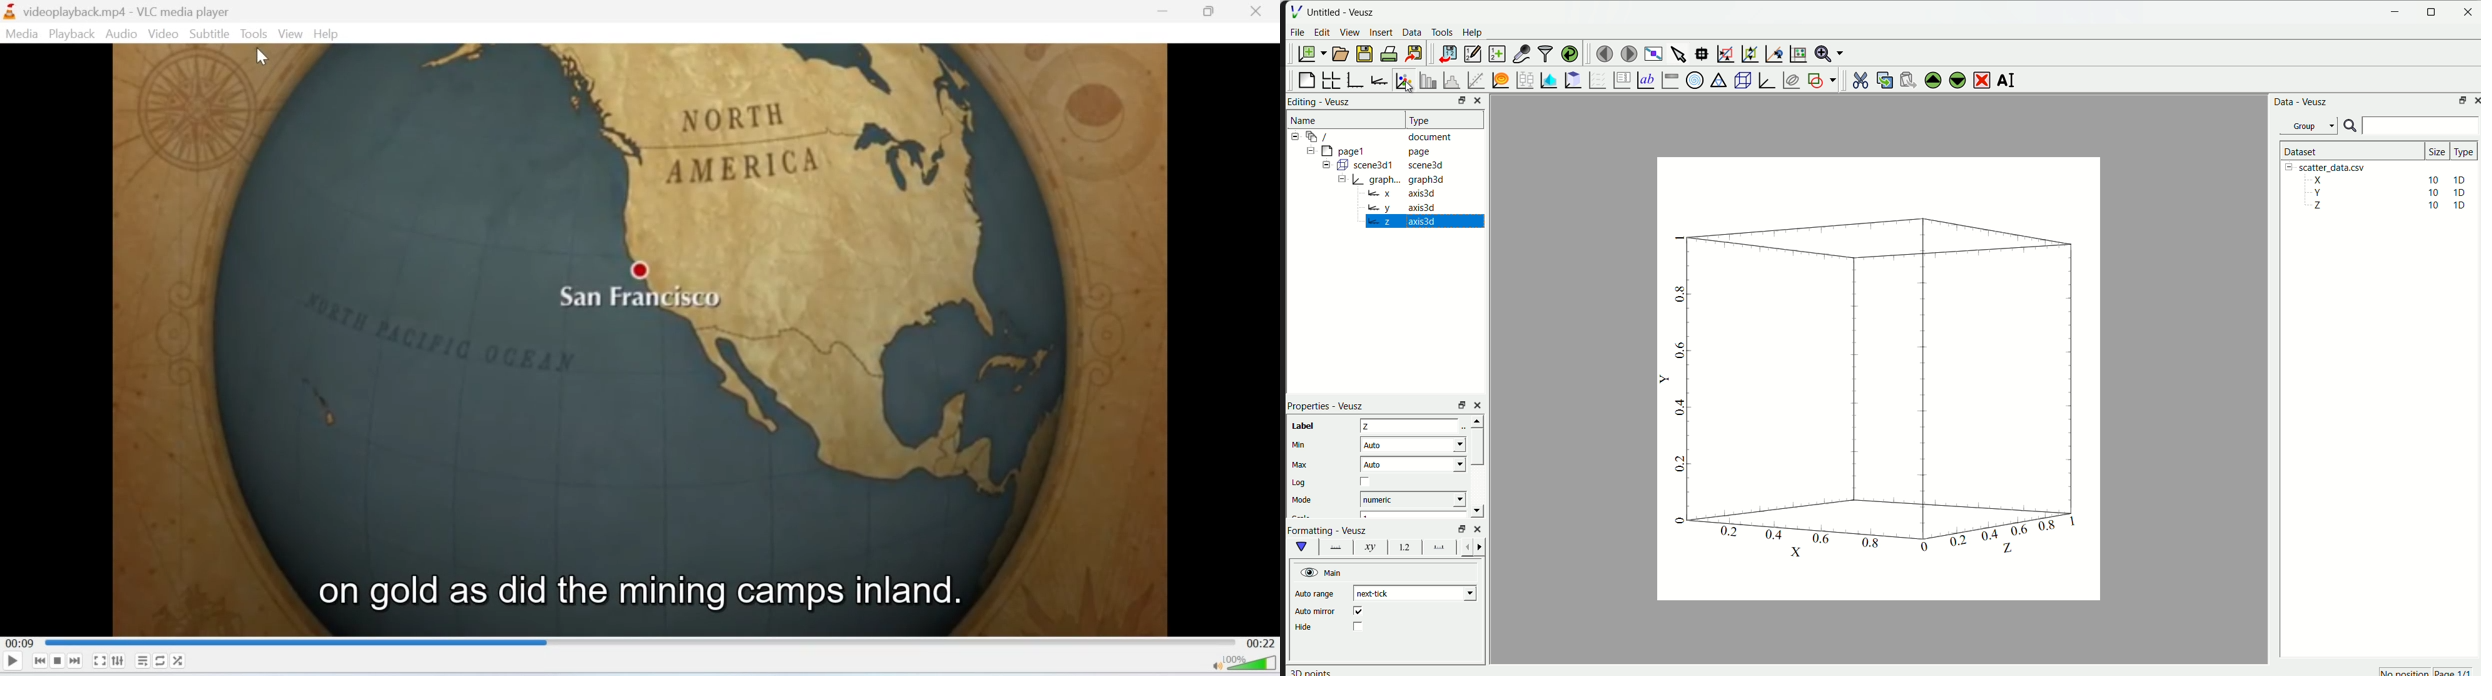  What do you see at coordinates (1211, 12) in the screenshot?
I see `Minimise` at bounding box center [1211, 12].